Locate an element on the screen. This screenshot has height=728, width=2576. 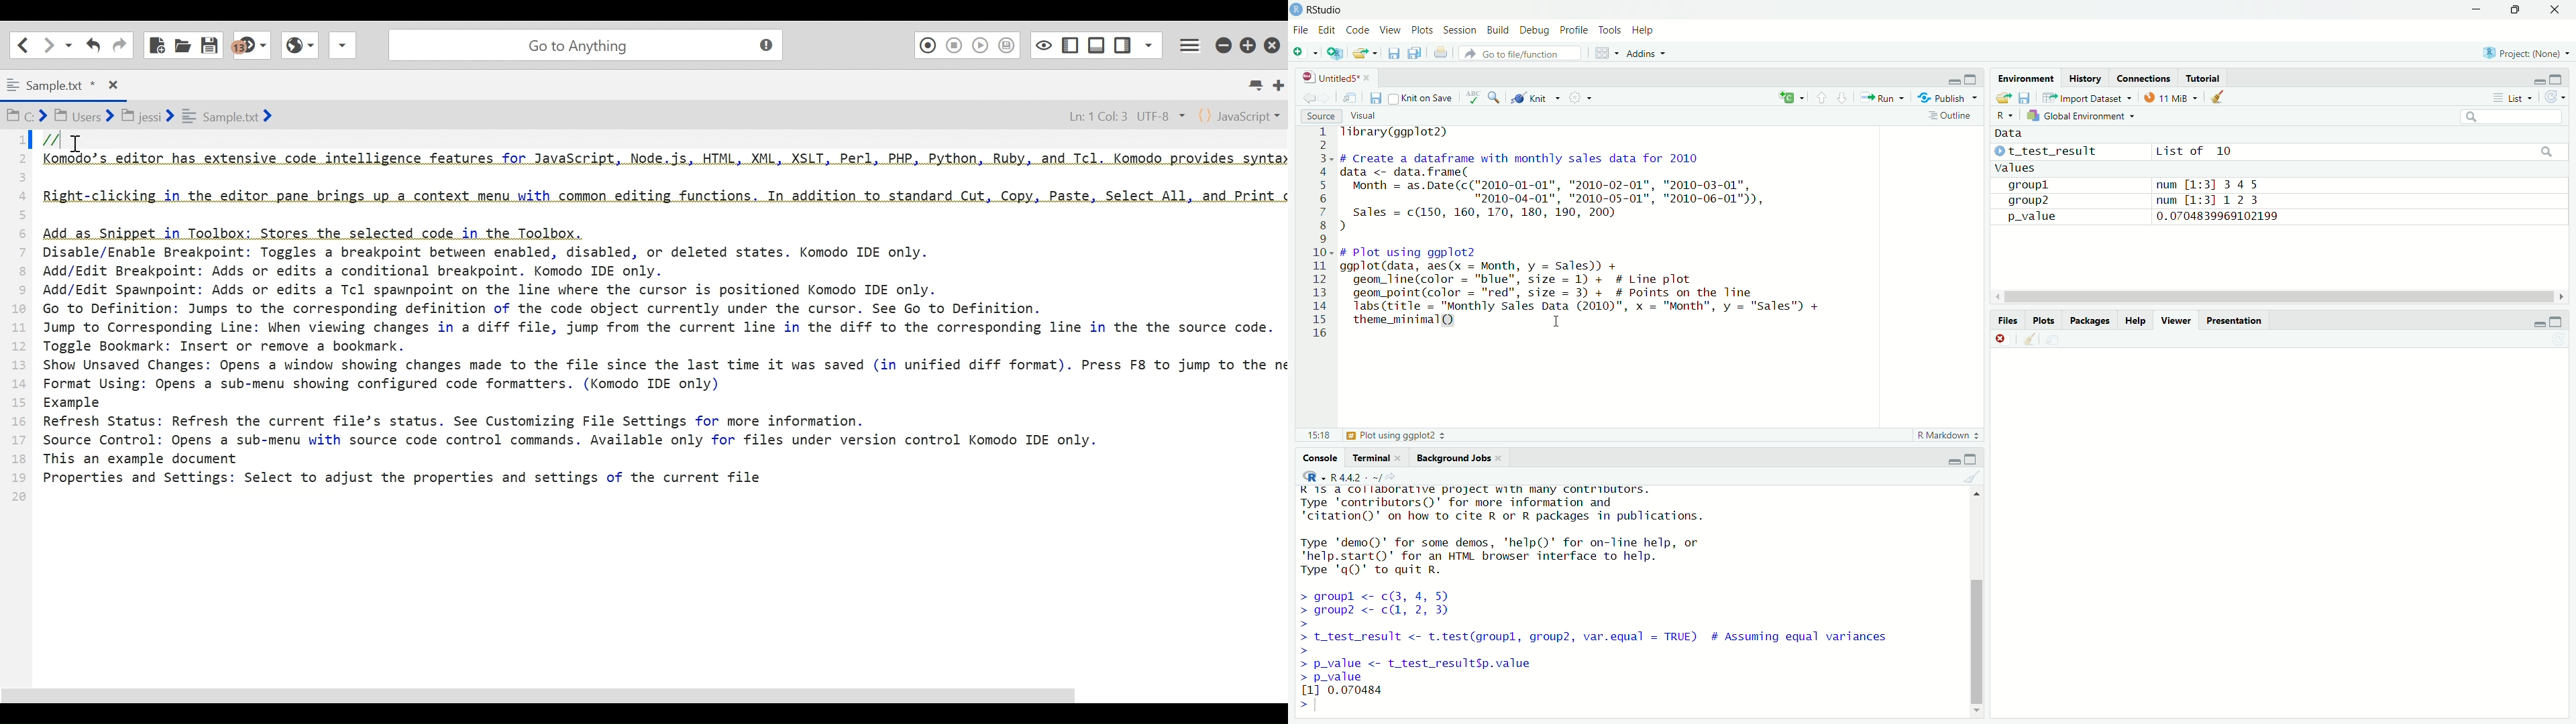
Visual is located at coordinates (1364, 115).